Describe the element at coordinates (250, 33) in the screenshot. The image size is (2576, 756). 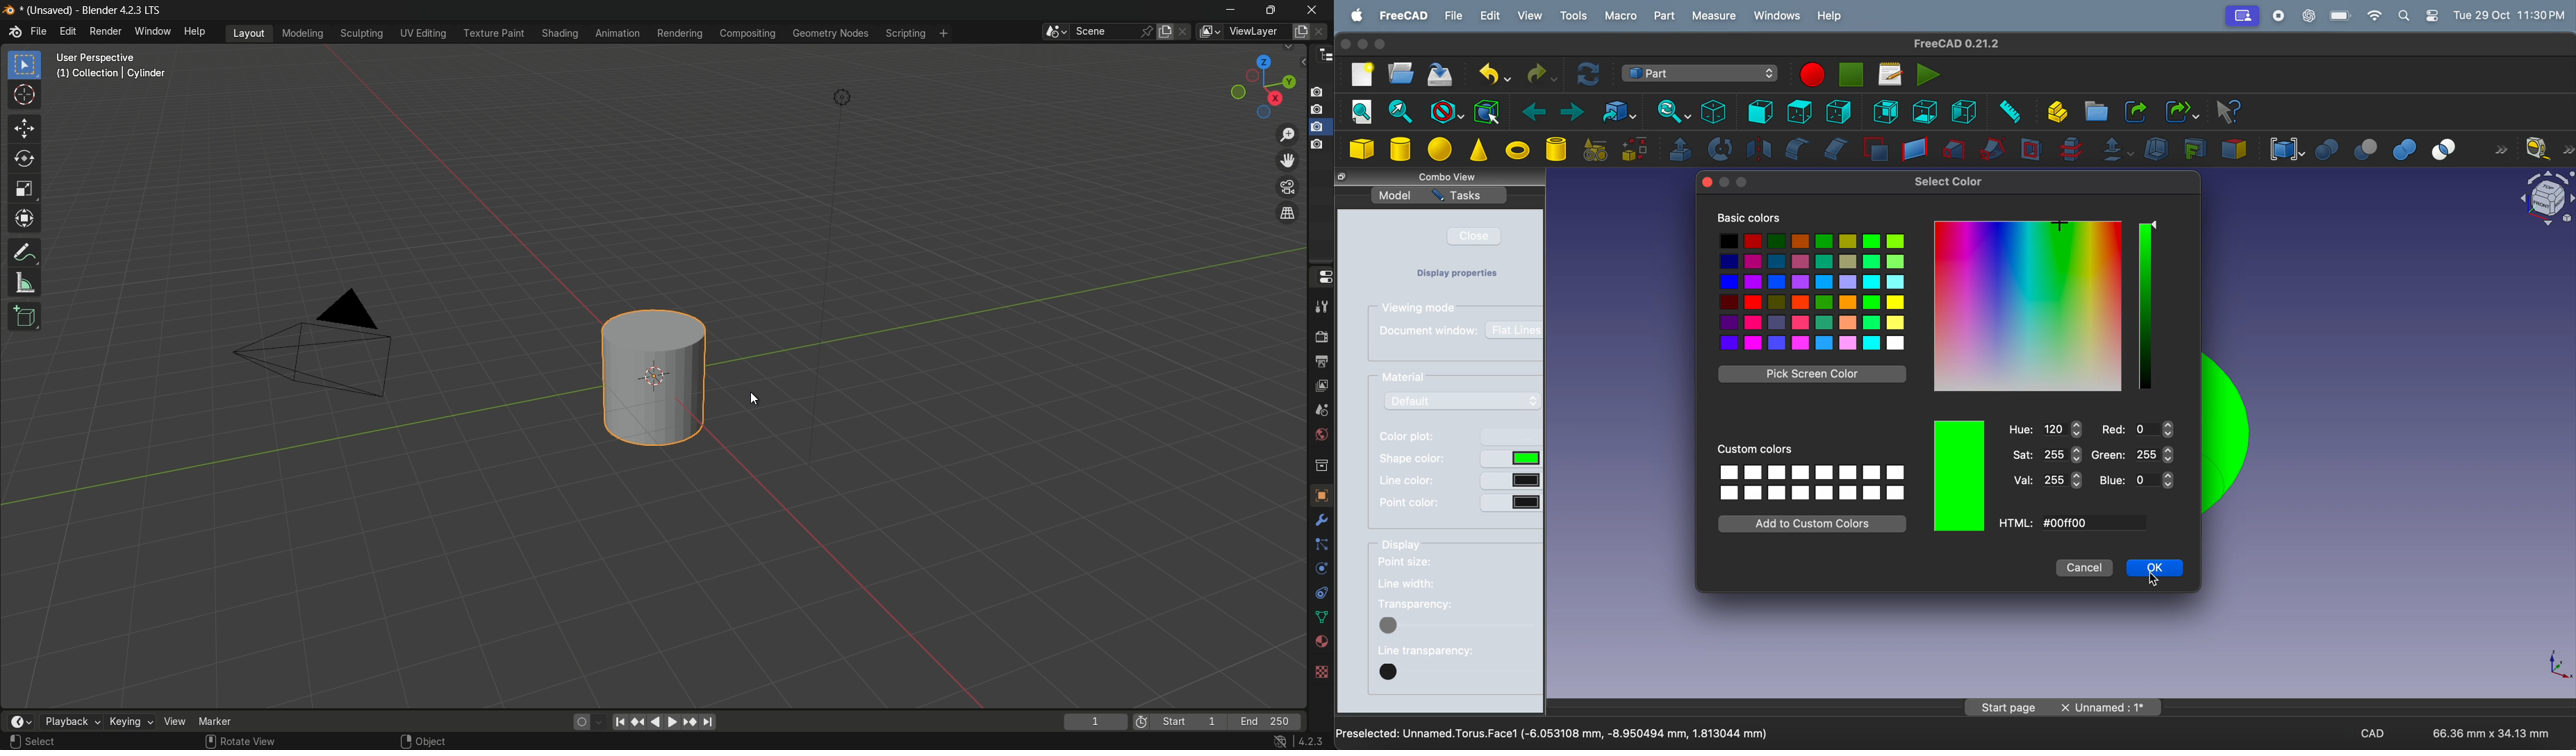
I see `layout menu` at that location.